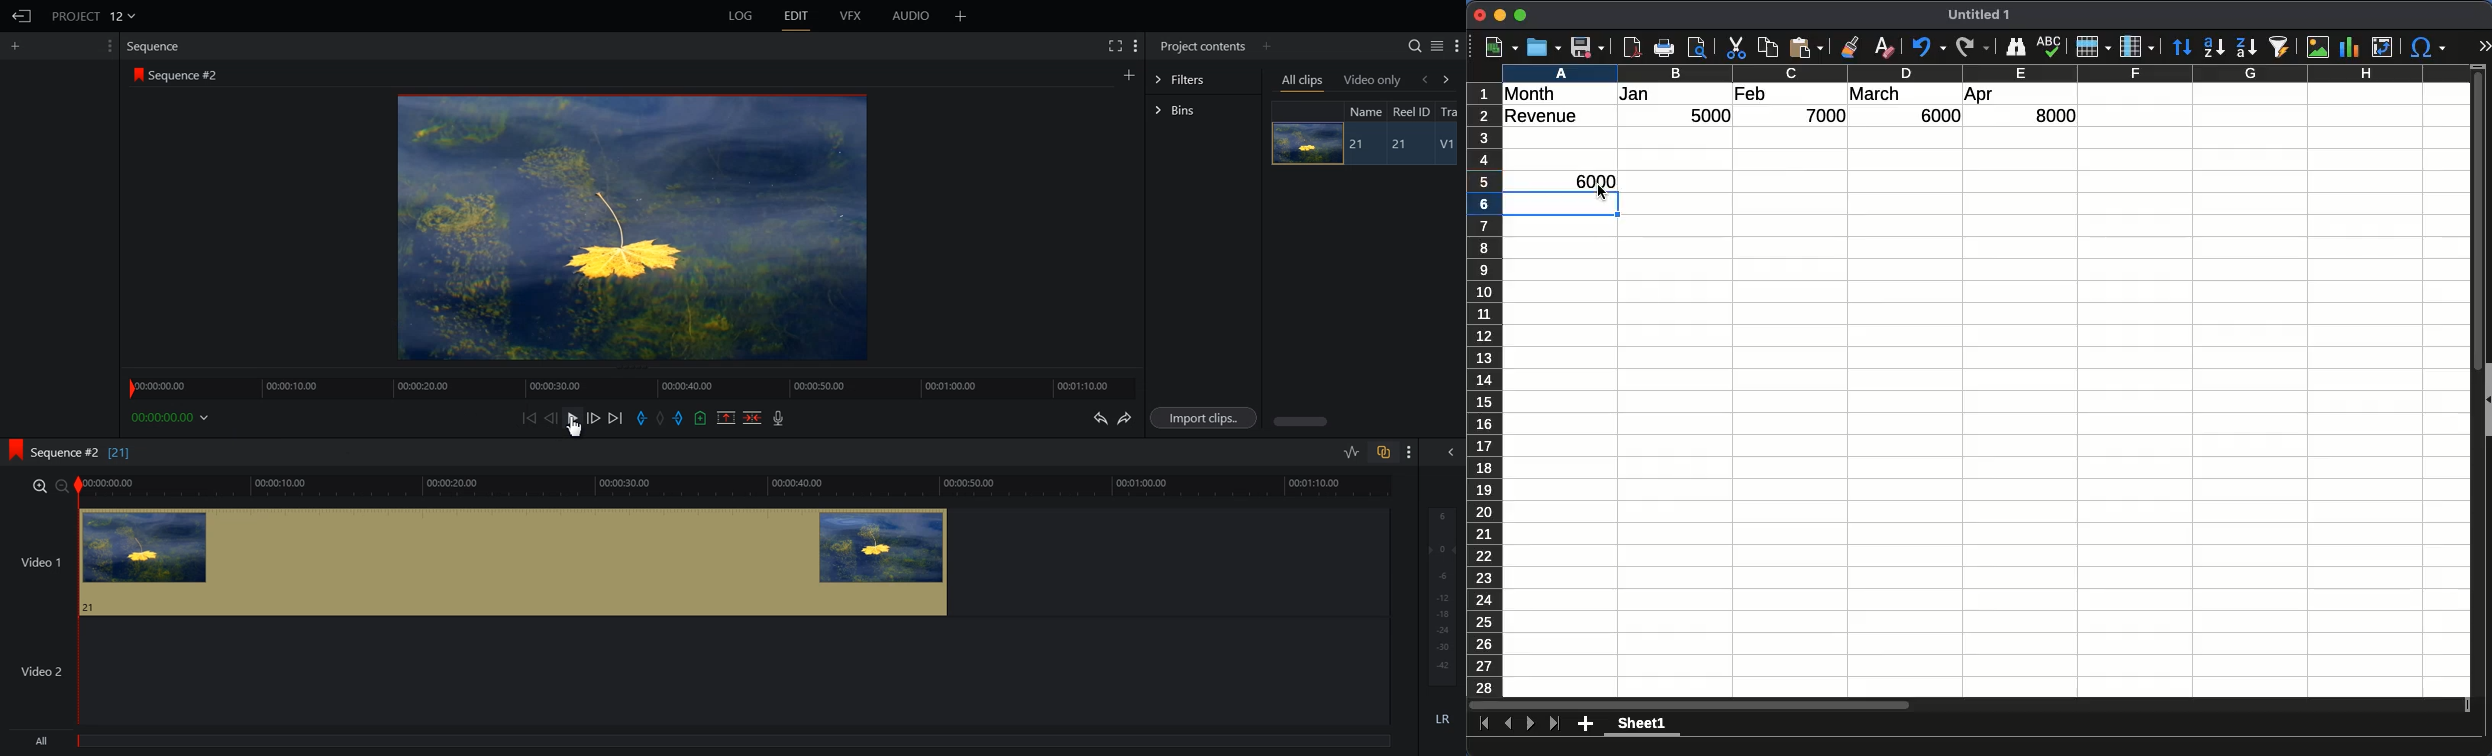  Describe the element at coordinates (1352, 451) in the screenshot. I see `Toggle audio level editing` at that location.